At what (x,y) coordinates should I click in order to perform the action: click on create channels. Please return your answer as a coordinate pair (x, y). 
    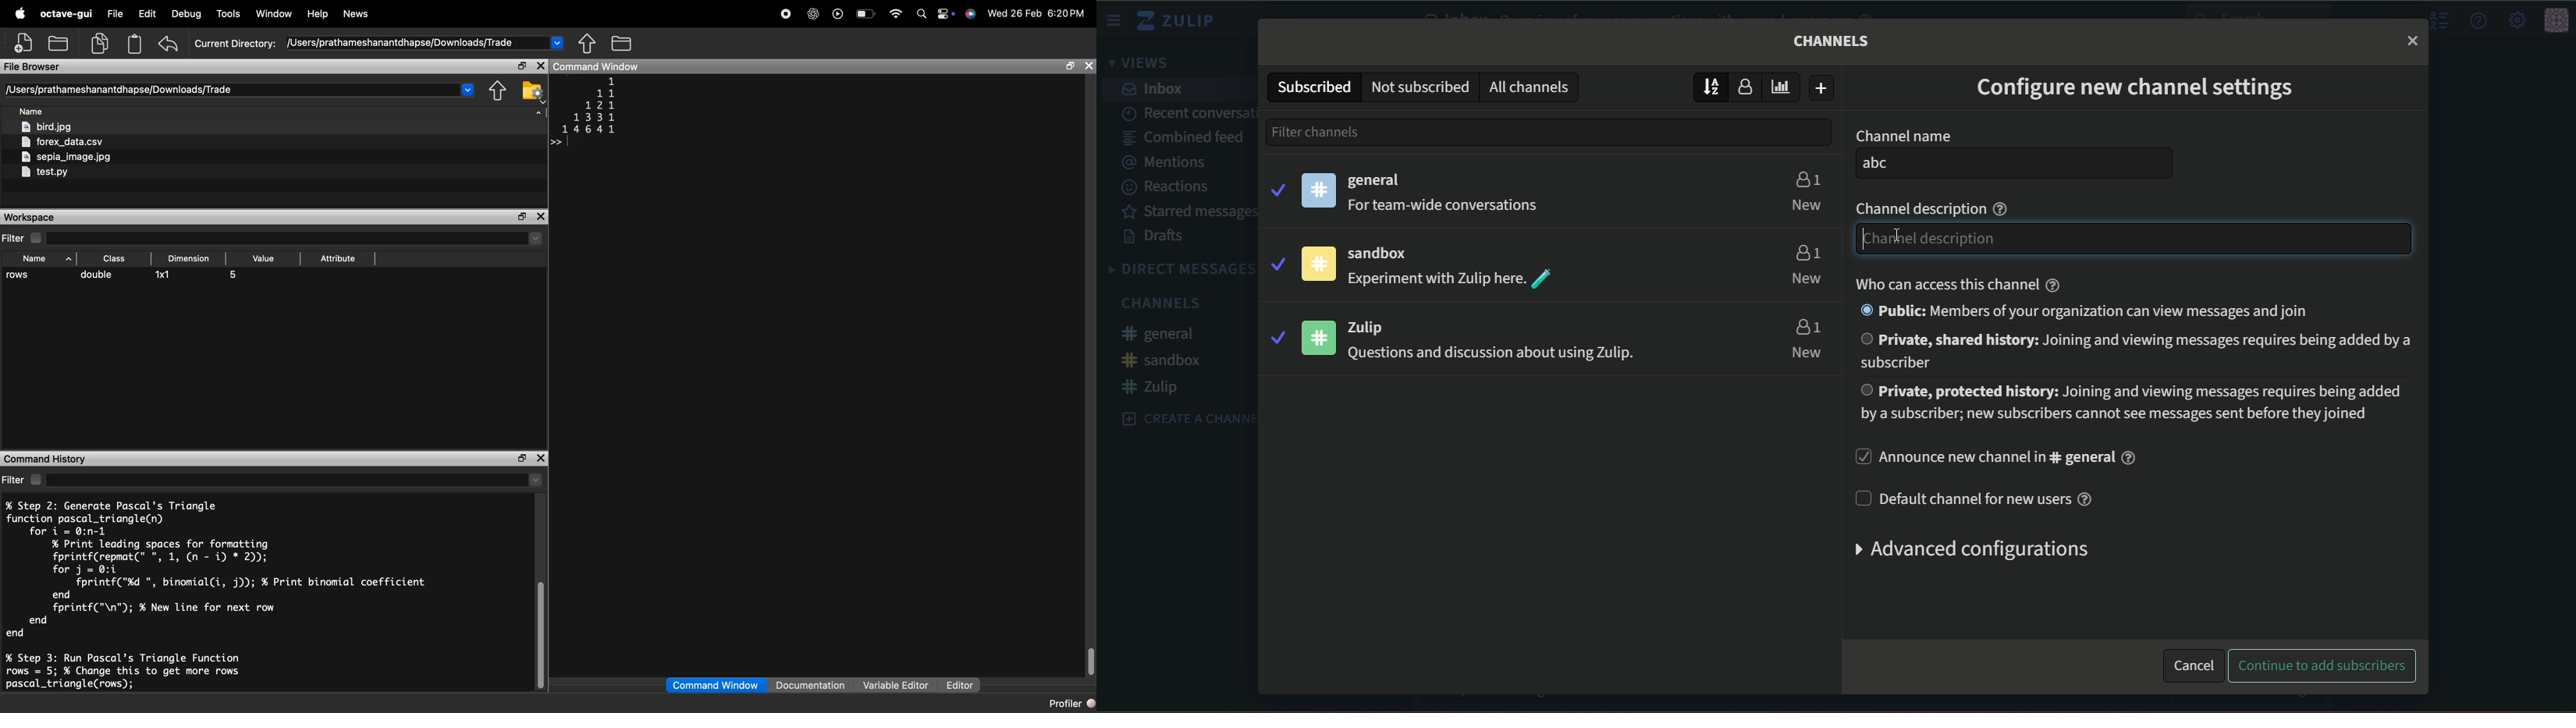
    Looking at the image, I should click on (1181, 417).